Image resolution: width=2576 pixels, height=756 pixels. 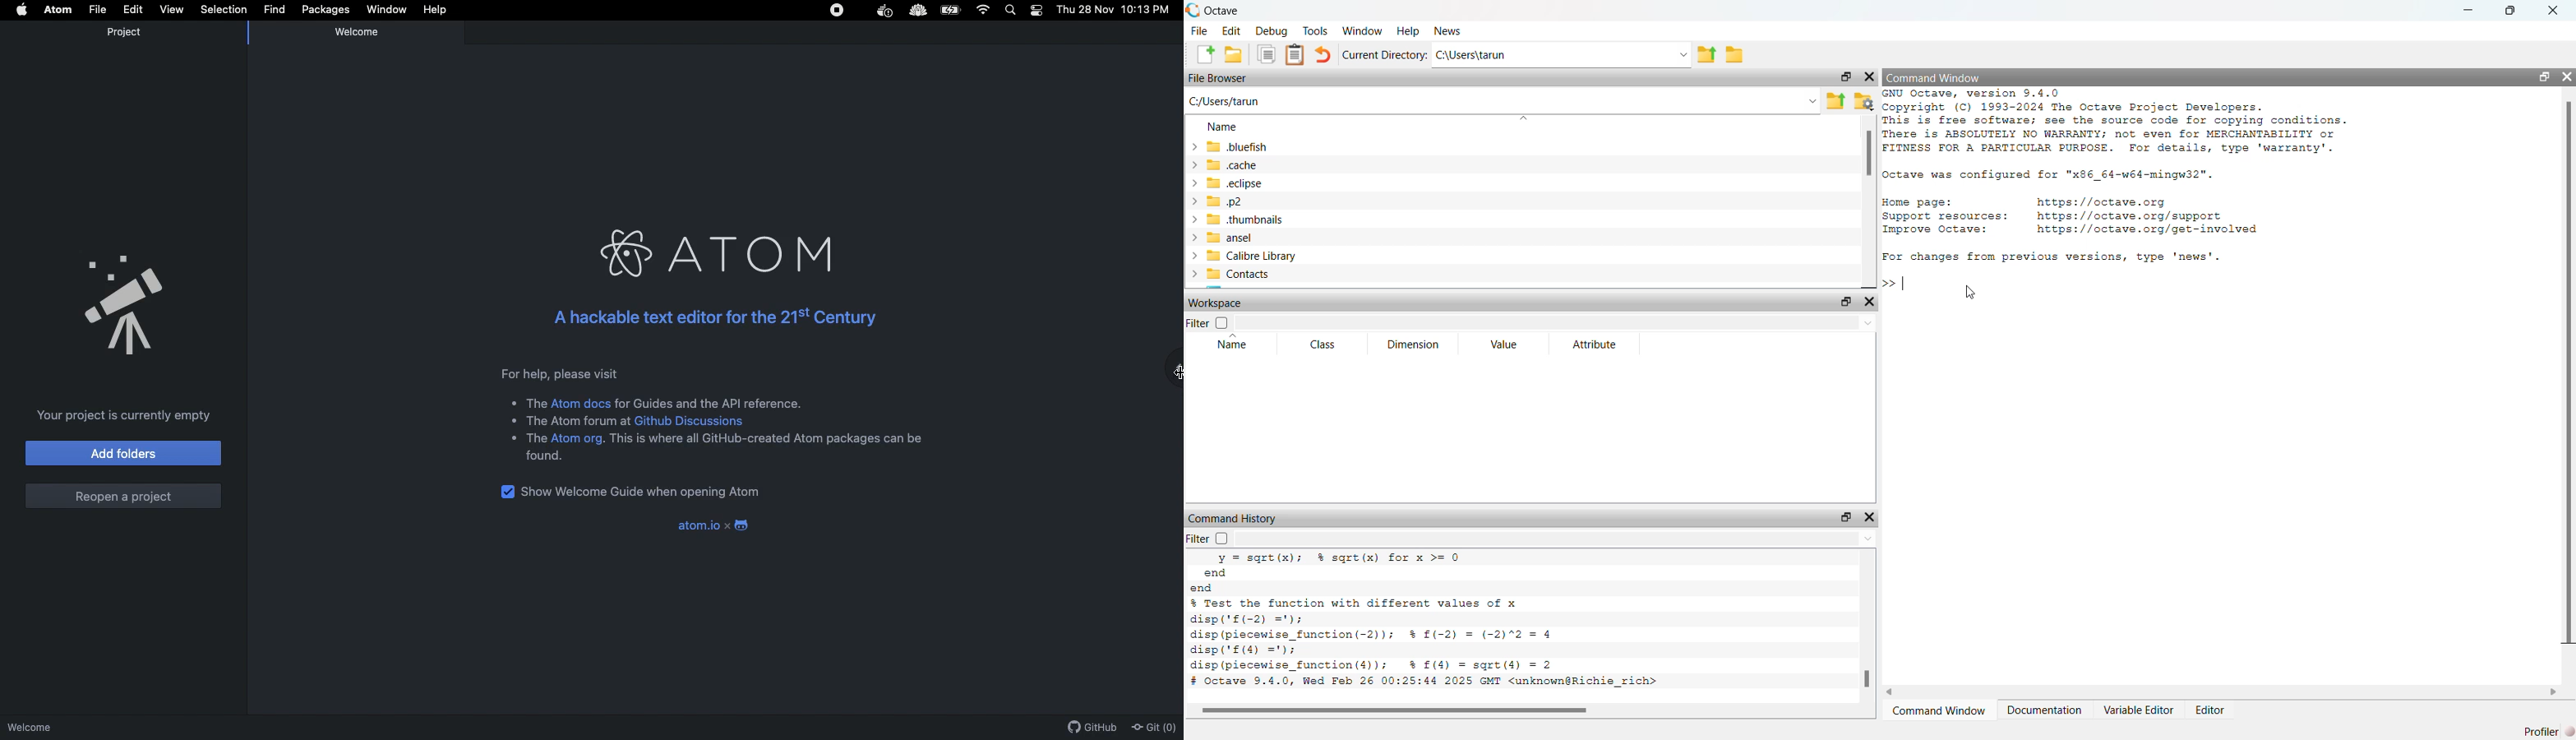 What do you see at coordinates (1208, 324) in the screenshot?
I see `Filter` at bounding box center [1208, 324].